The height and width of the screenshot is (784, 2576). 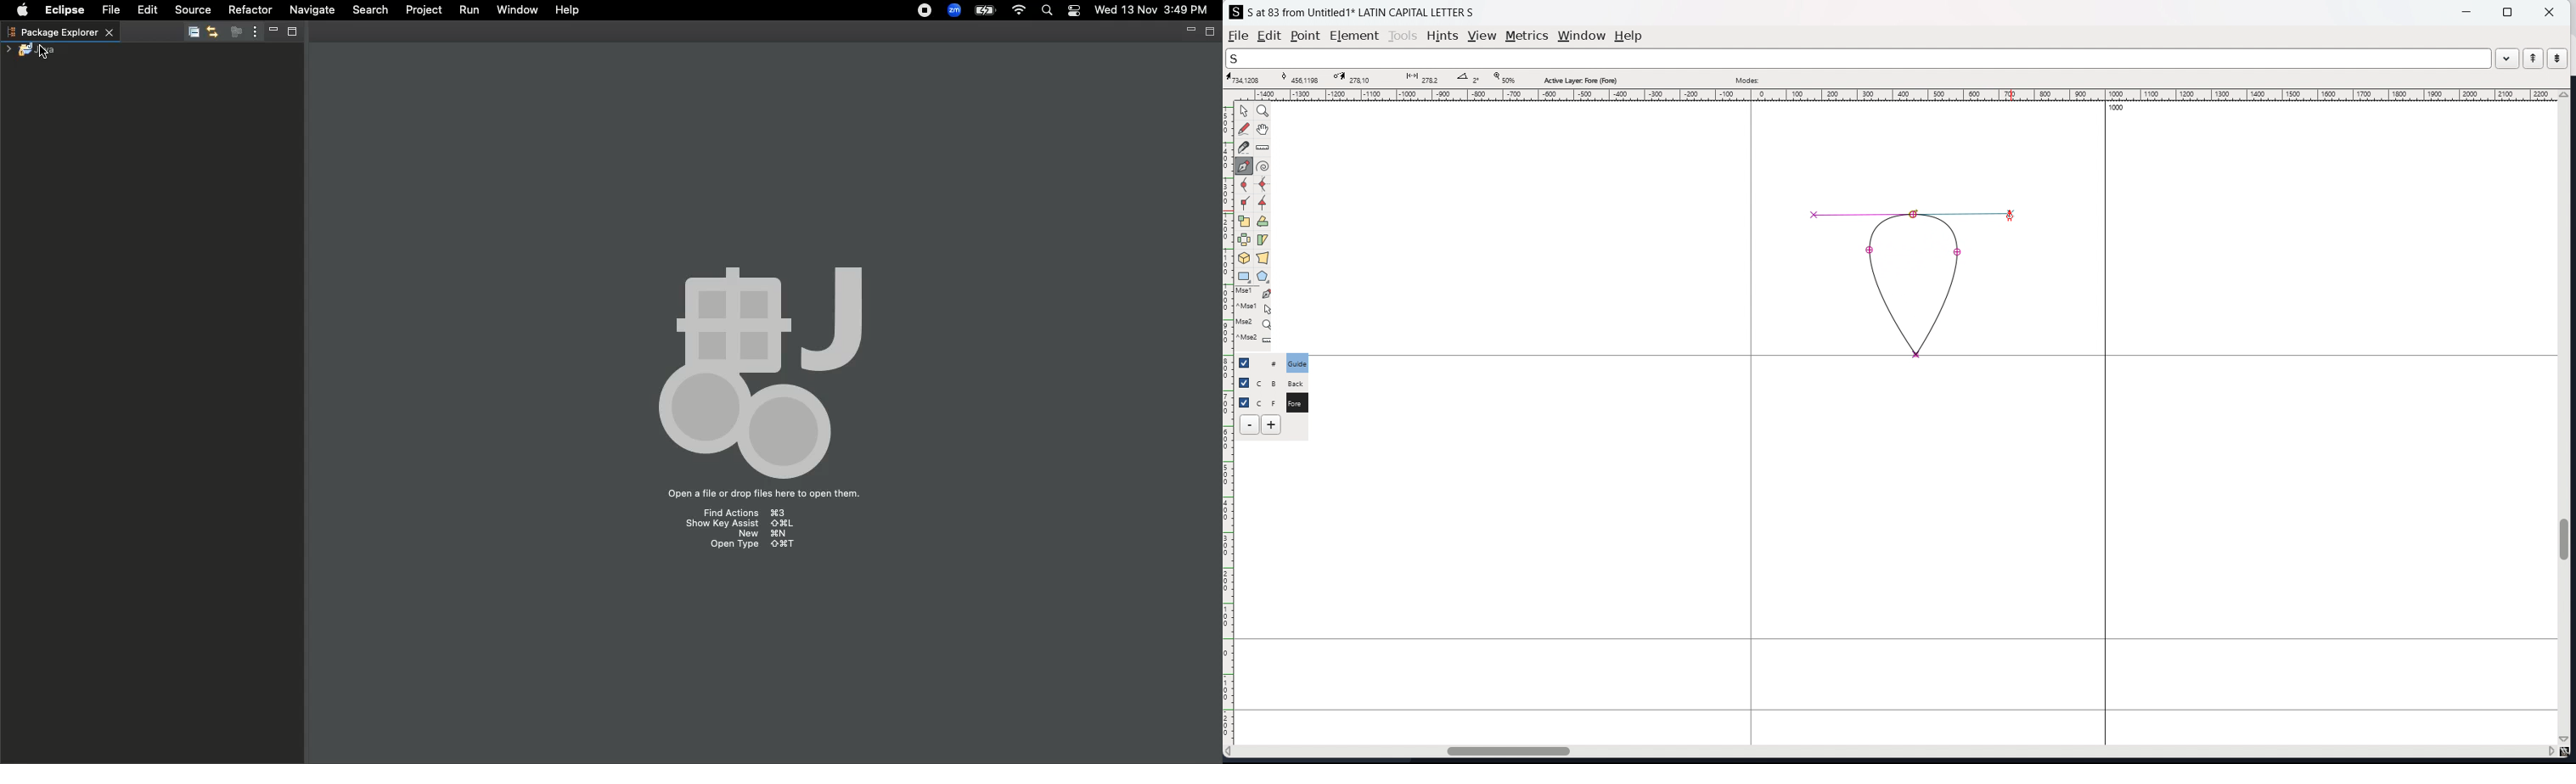 I want to click on curve point coordinate, so click(x=1303, y=78).